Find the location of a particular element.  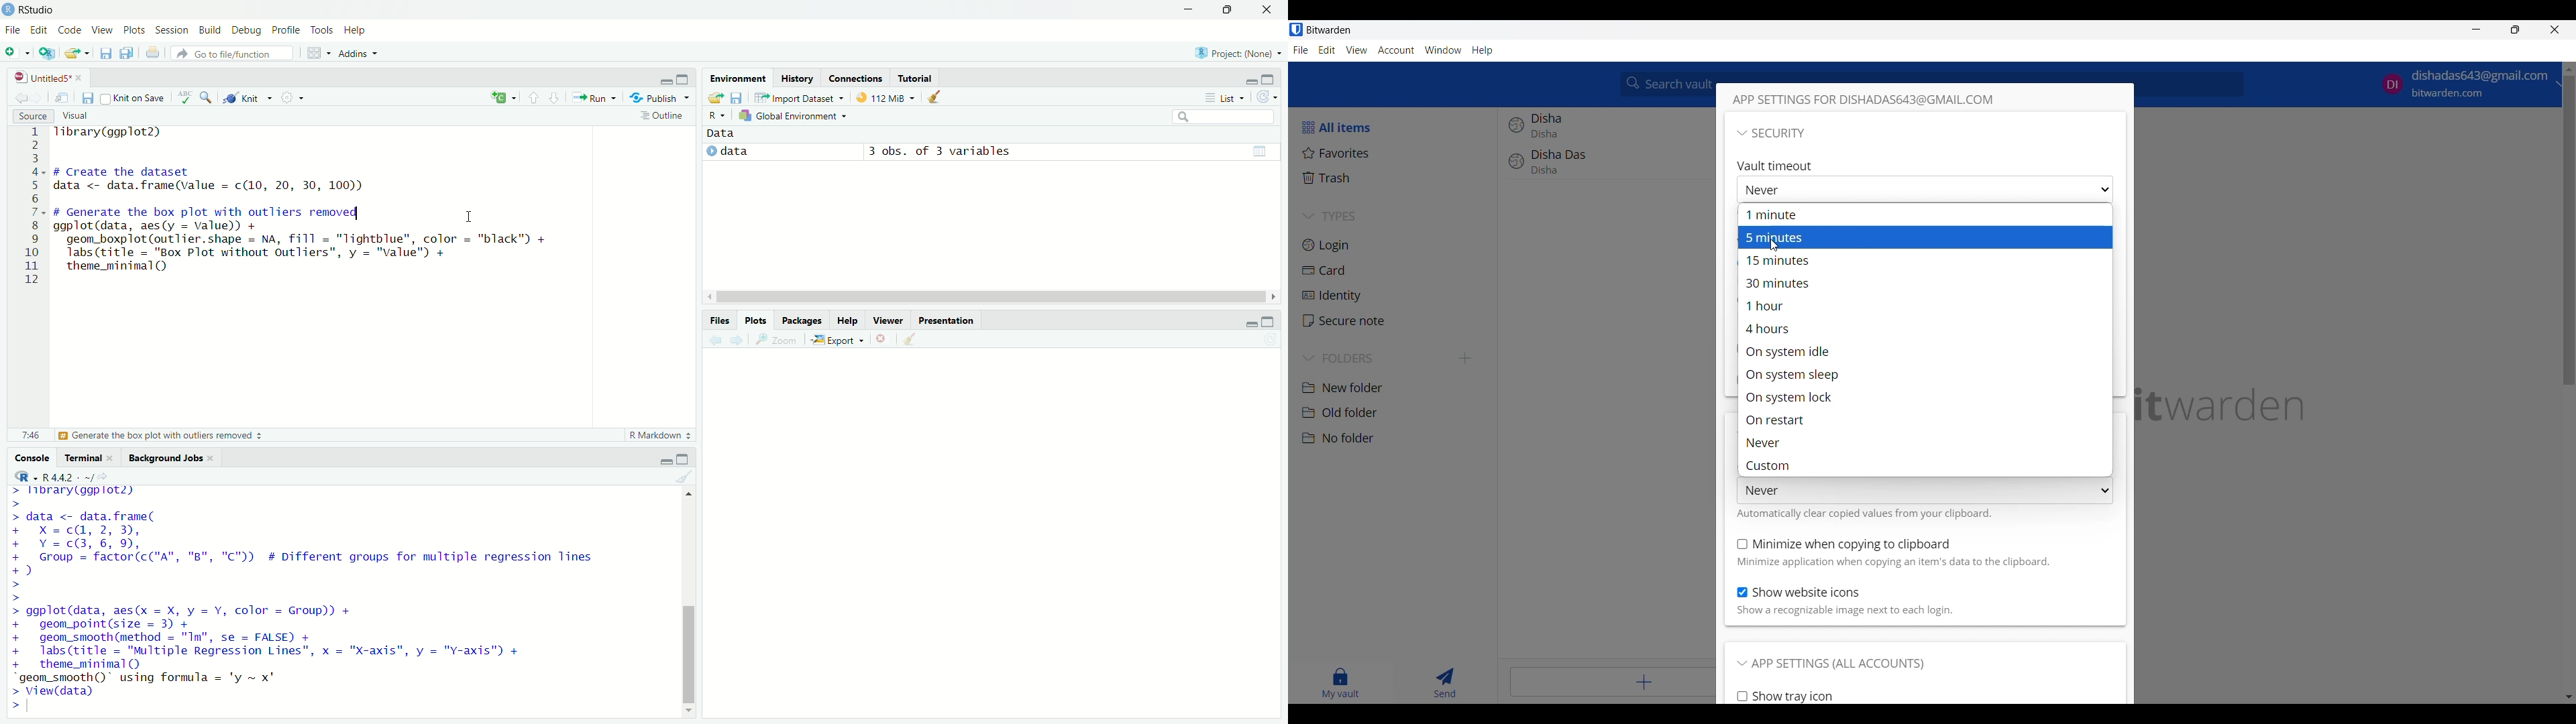

on system sleep is located at coordinates (1923, 374).